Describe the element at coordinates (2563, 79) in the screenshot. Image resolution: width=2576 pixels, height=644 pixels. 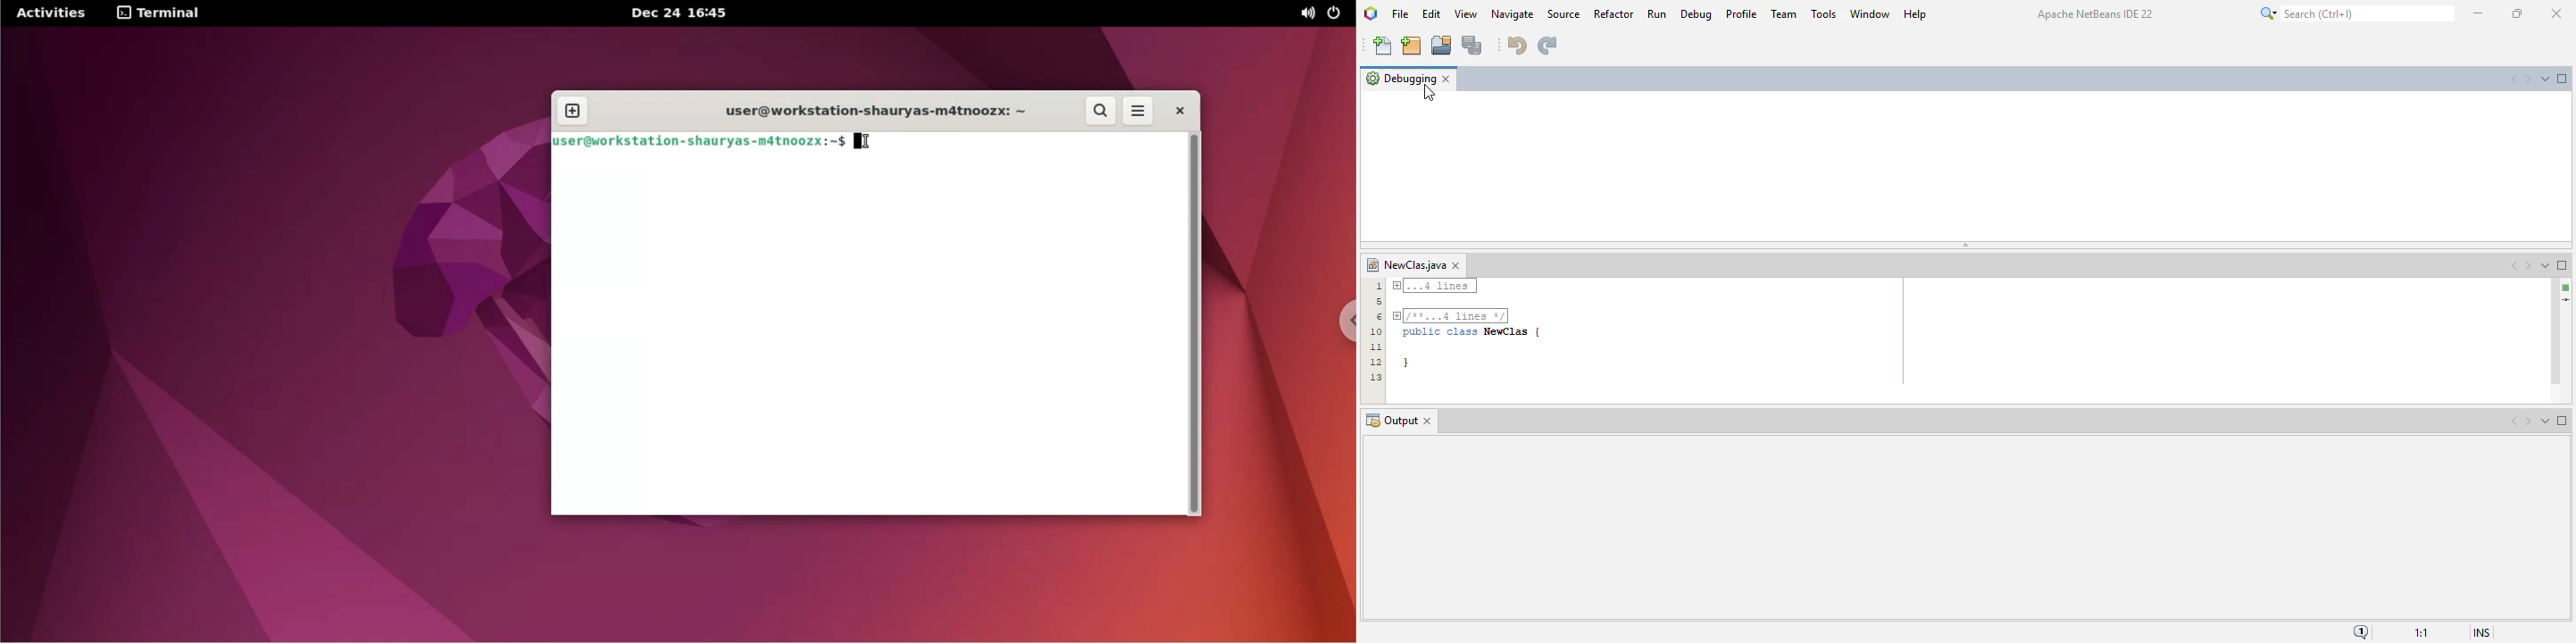
I see `maximize window` at that location.